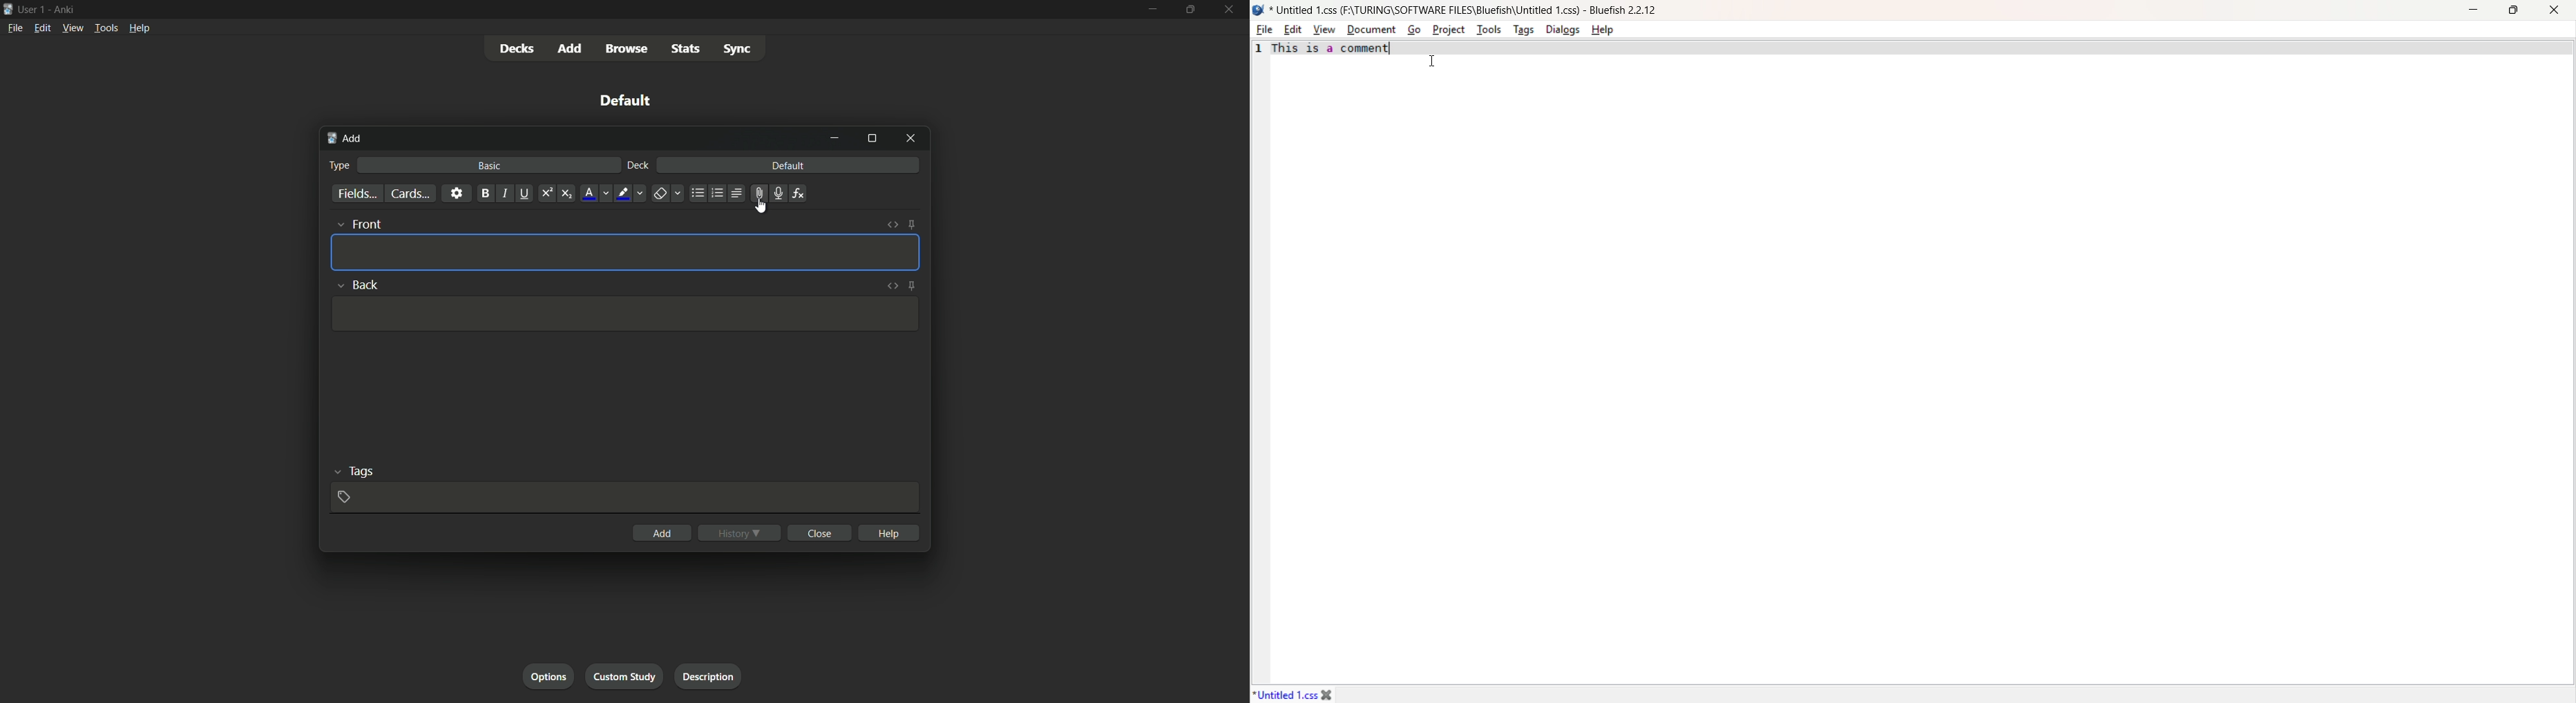  Describe the element at coordinates (104, 28) in the screenshot. I see `tools menu` at that location.